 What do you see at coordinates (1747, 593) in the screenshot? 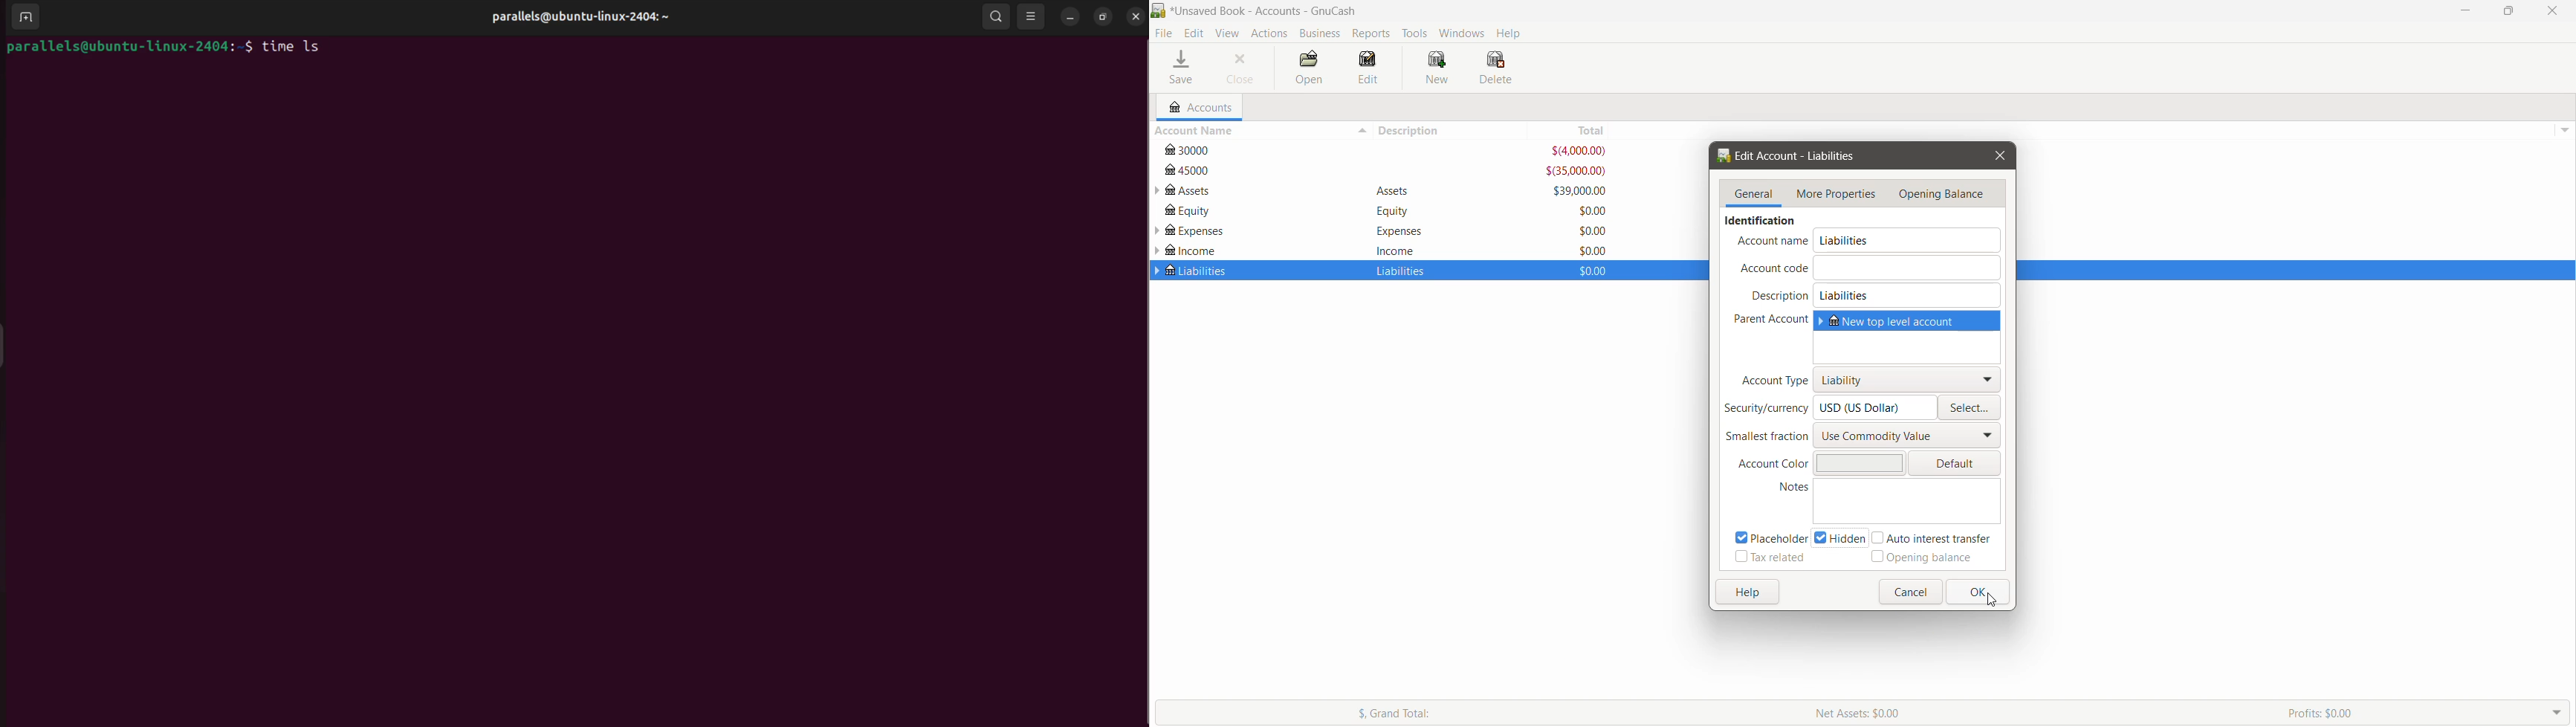
I see `Help` at bounding box center [1747, 593].